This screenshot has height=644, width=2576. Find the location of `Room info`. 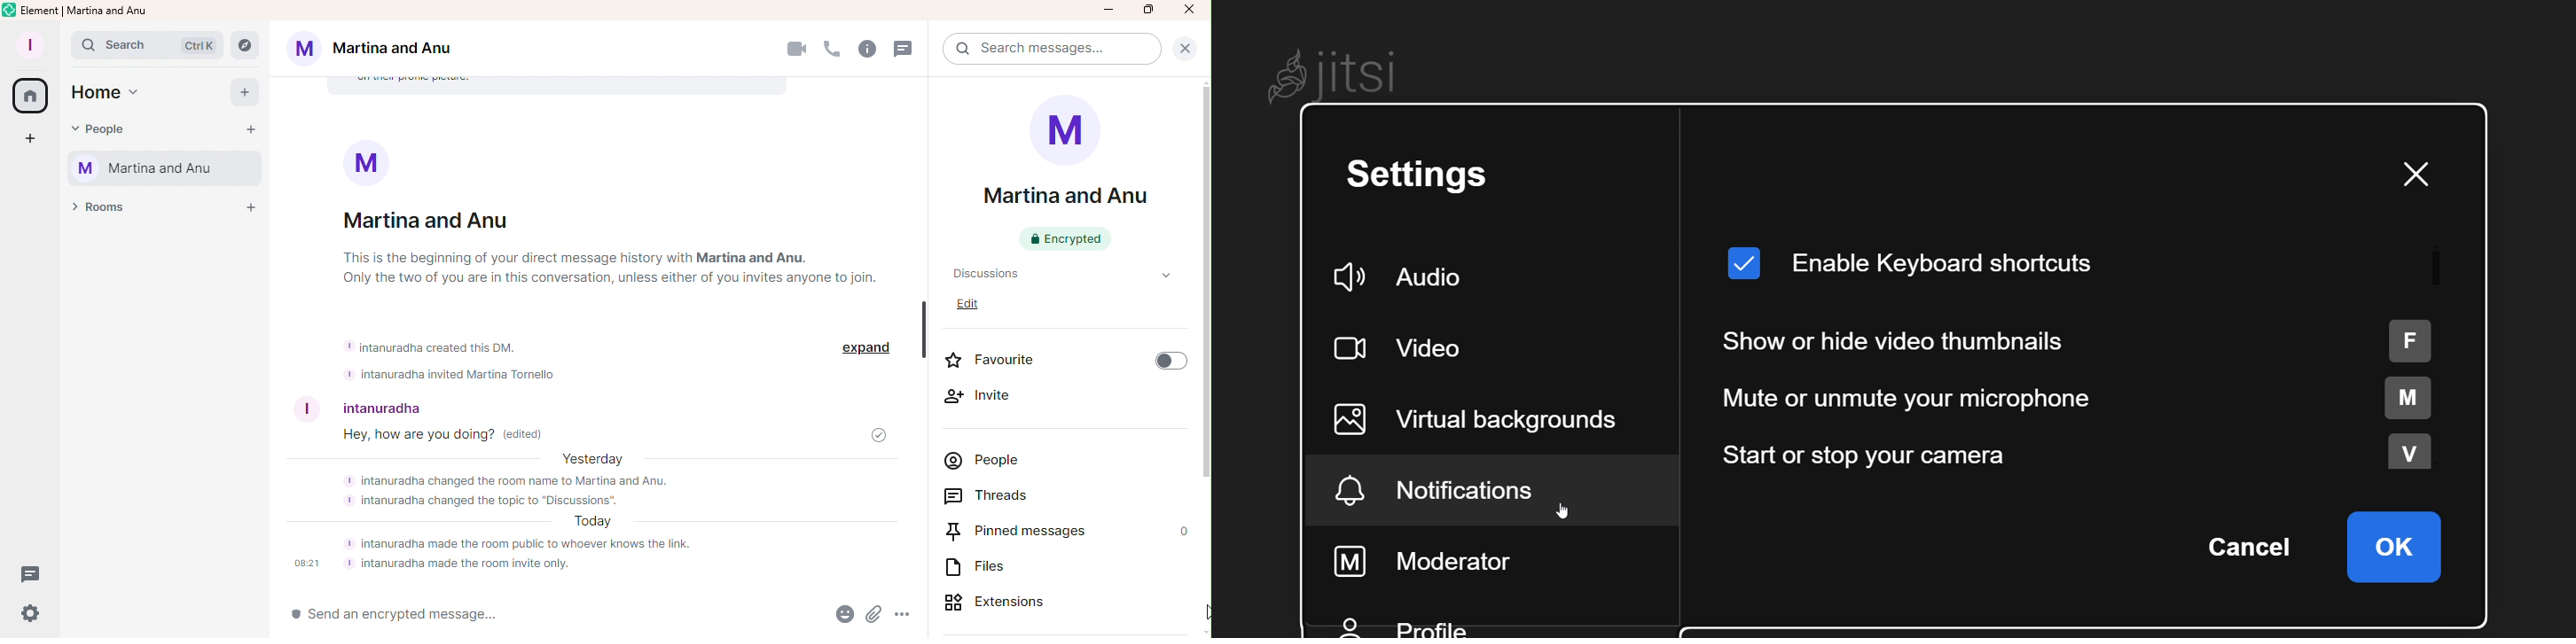

Room info is located at coordinates (870, 49).